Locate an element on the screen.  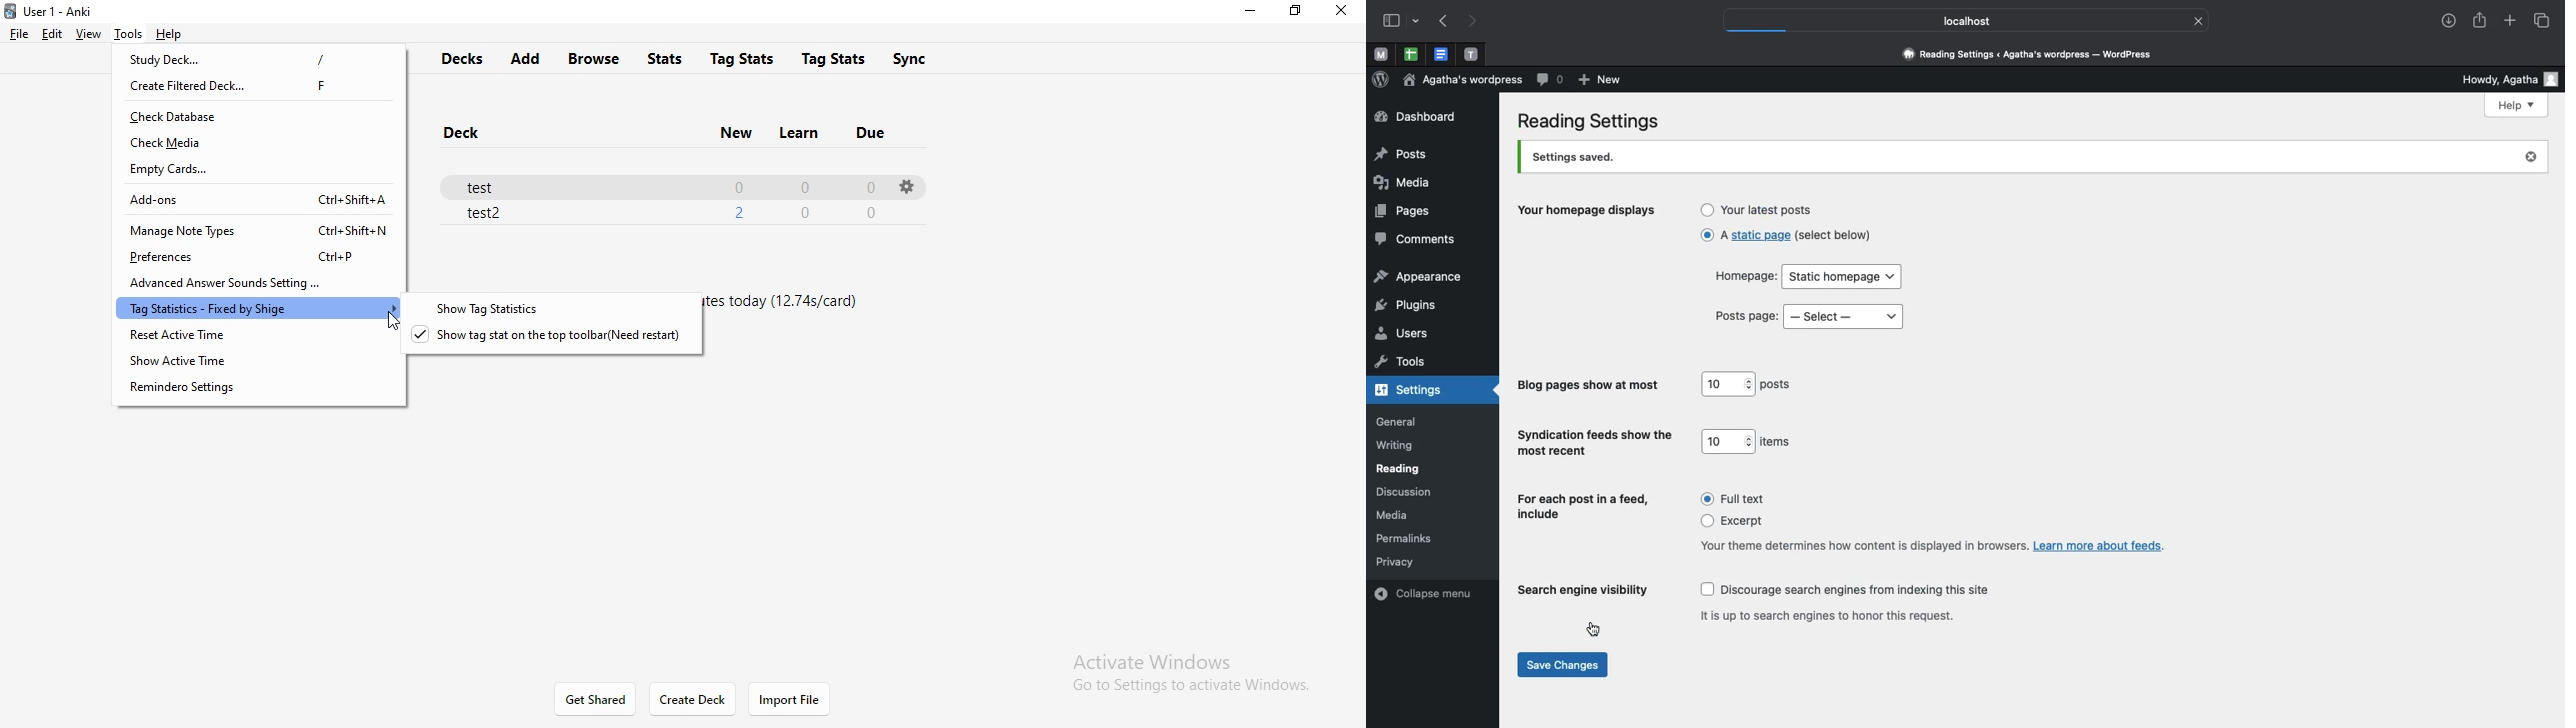
Wordpress name is located at coordinates (1464, 79).